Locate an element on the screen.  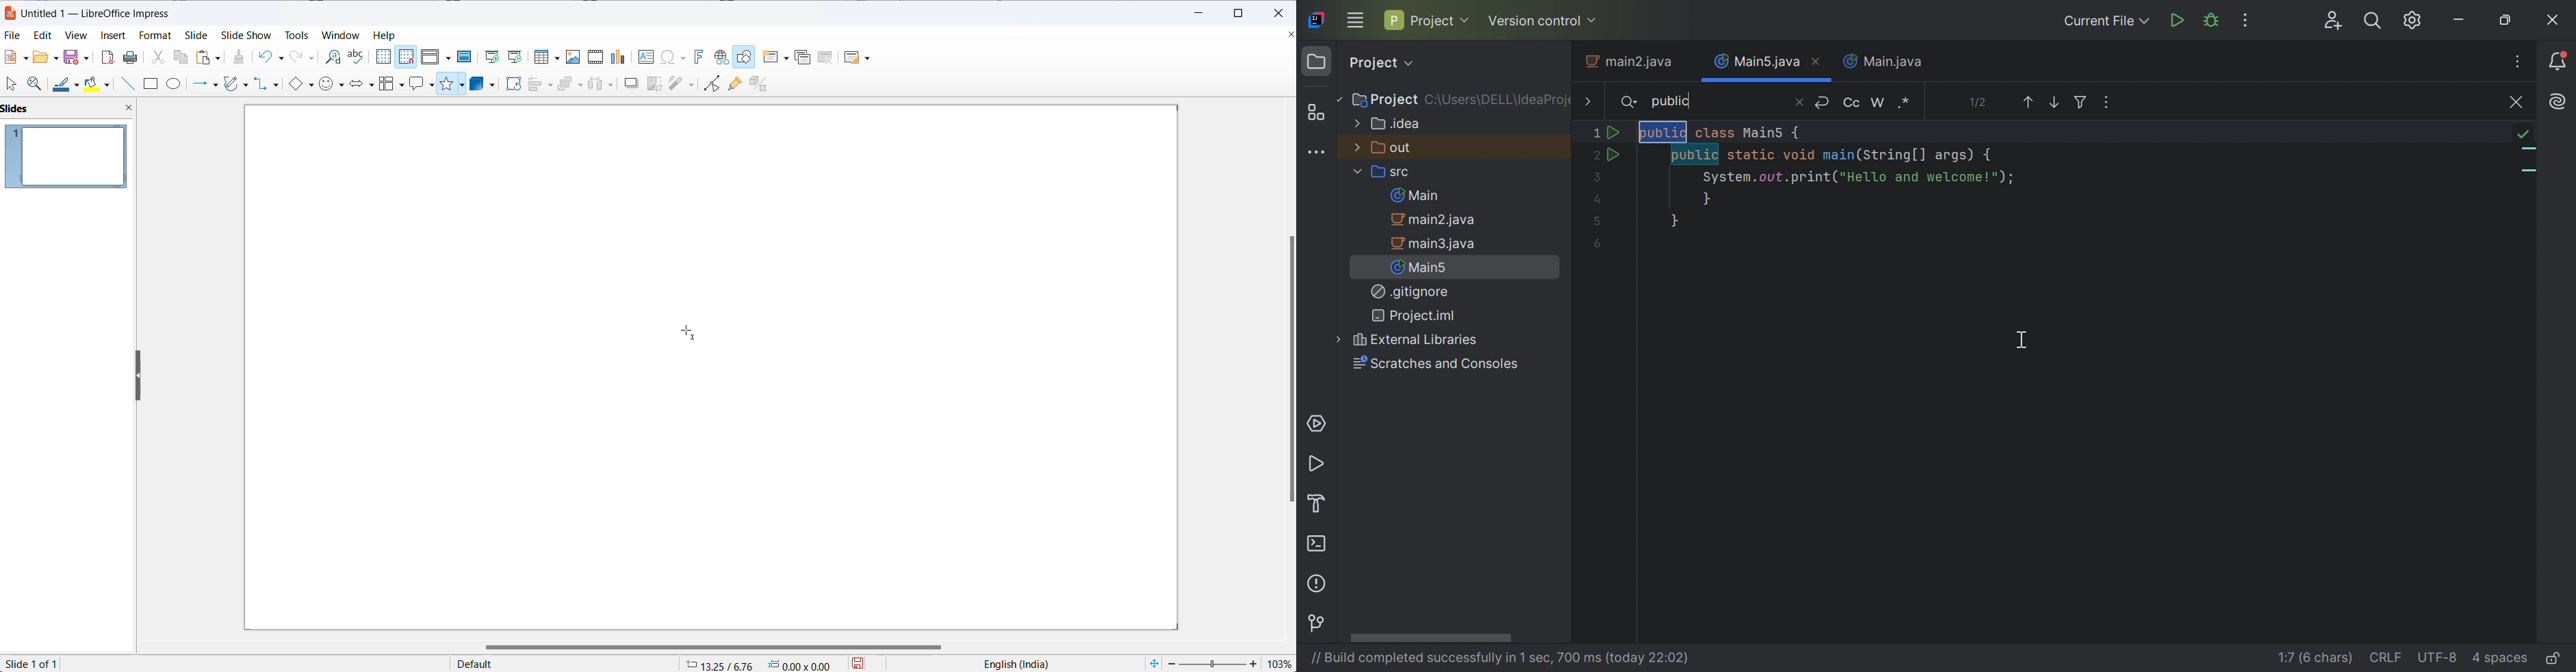
Run is located at coordinates (1616, 155).